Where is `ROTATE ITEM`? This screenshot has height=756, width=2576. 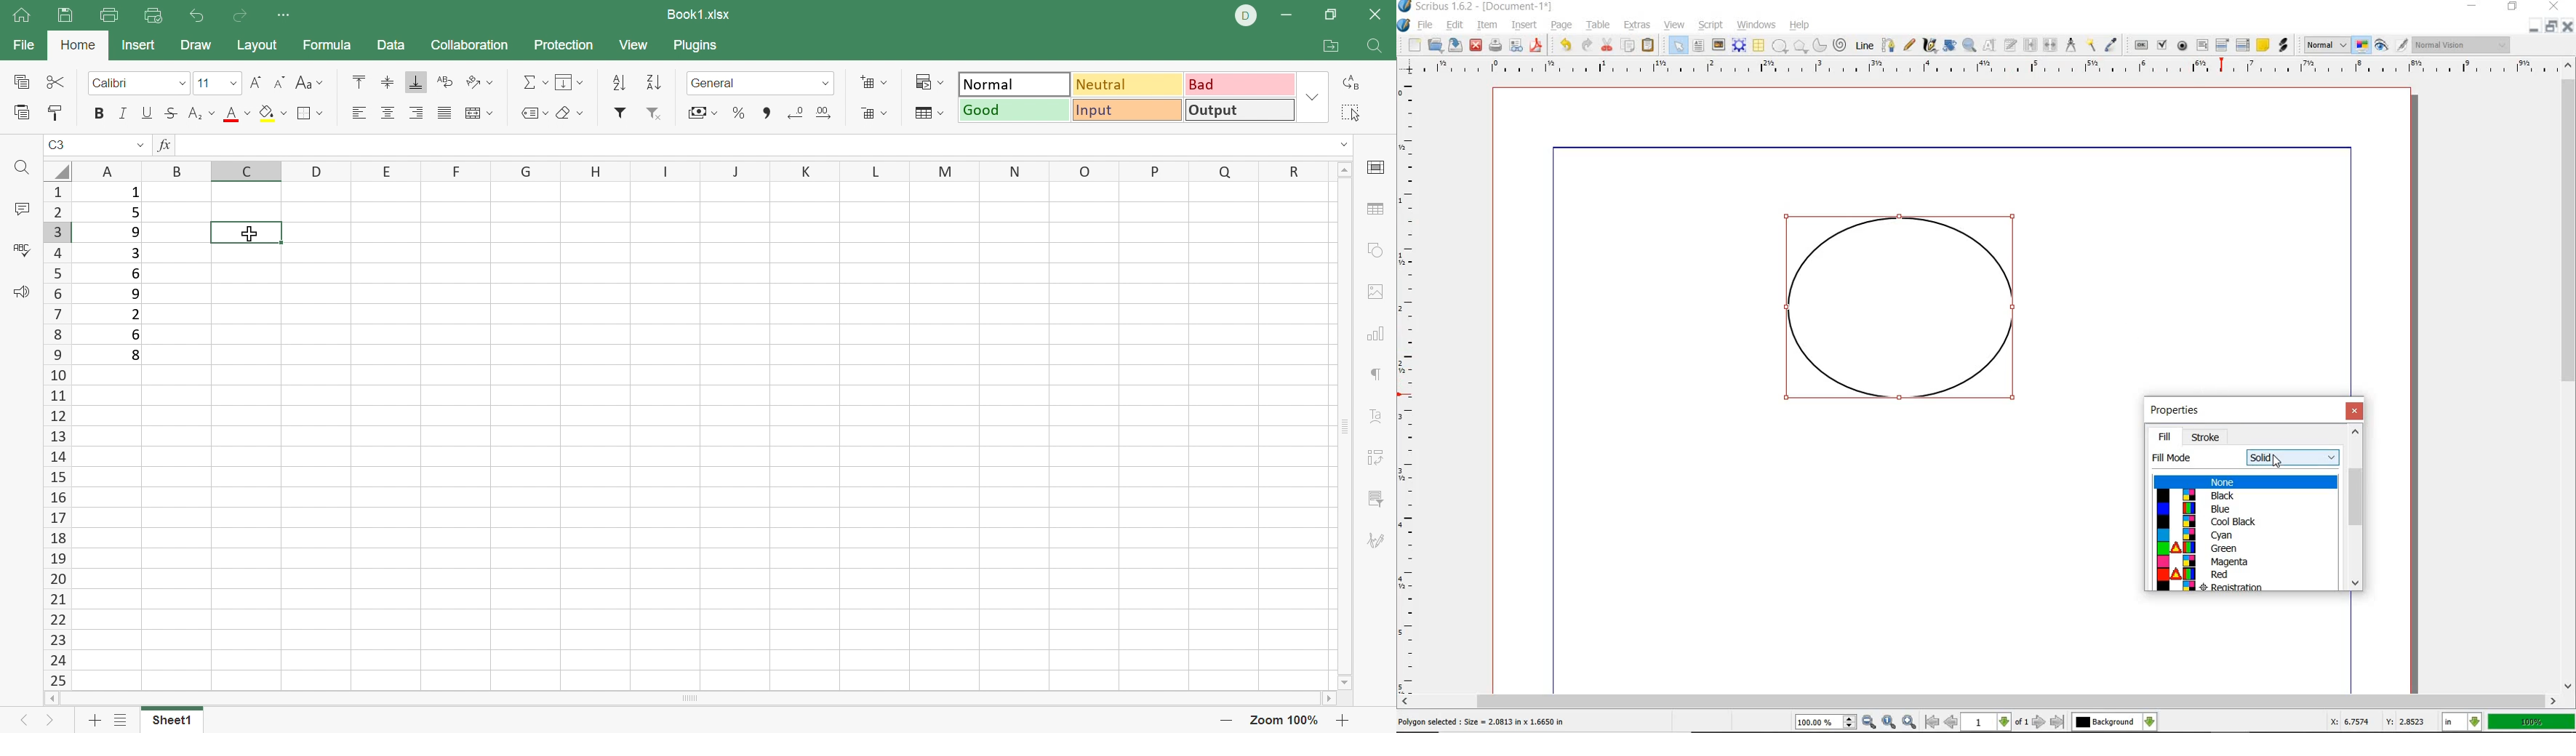 ROTATE ITEM is located at coordinates (1948, 44).